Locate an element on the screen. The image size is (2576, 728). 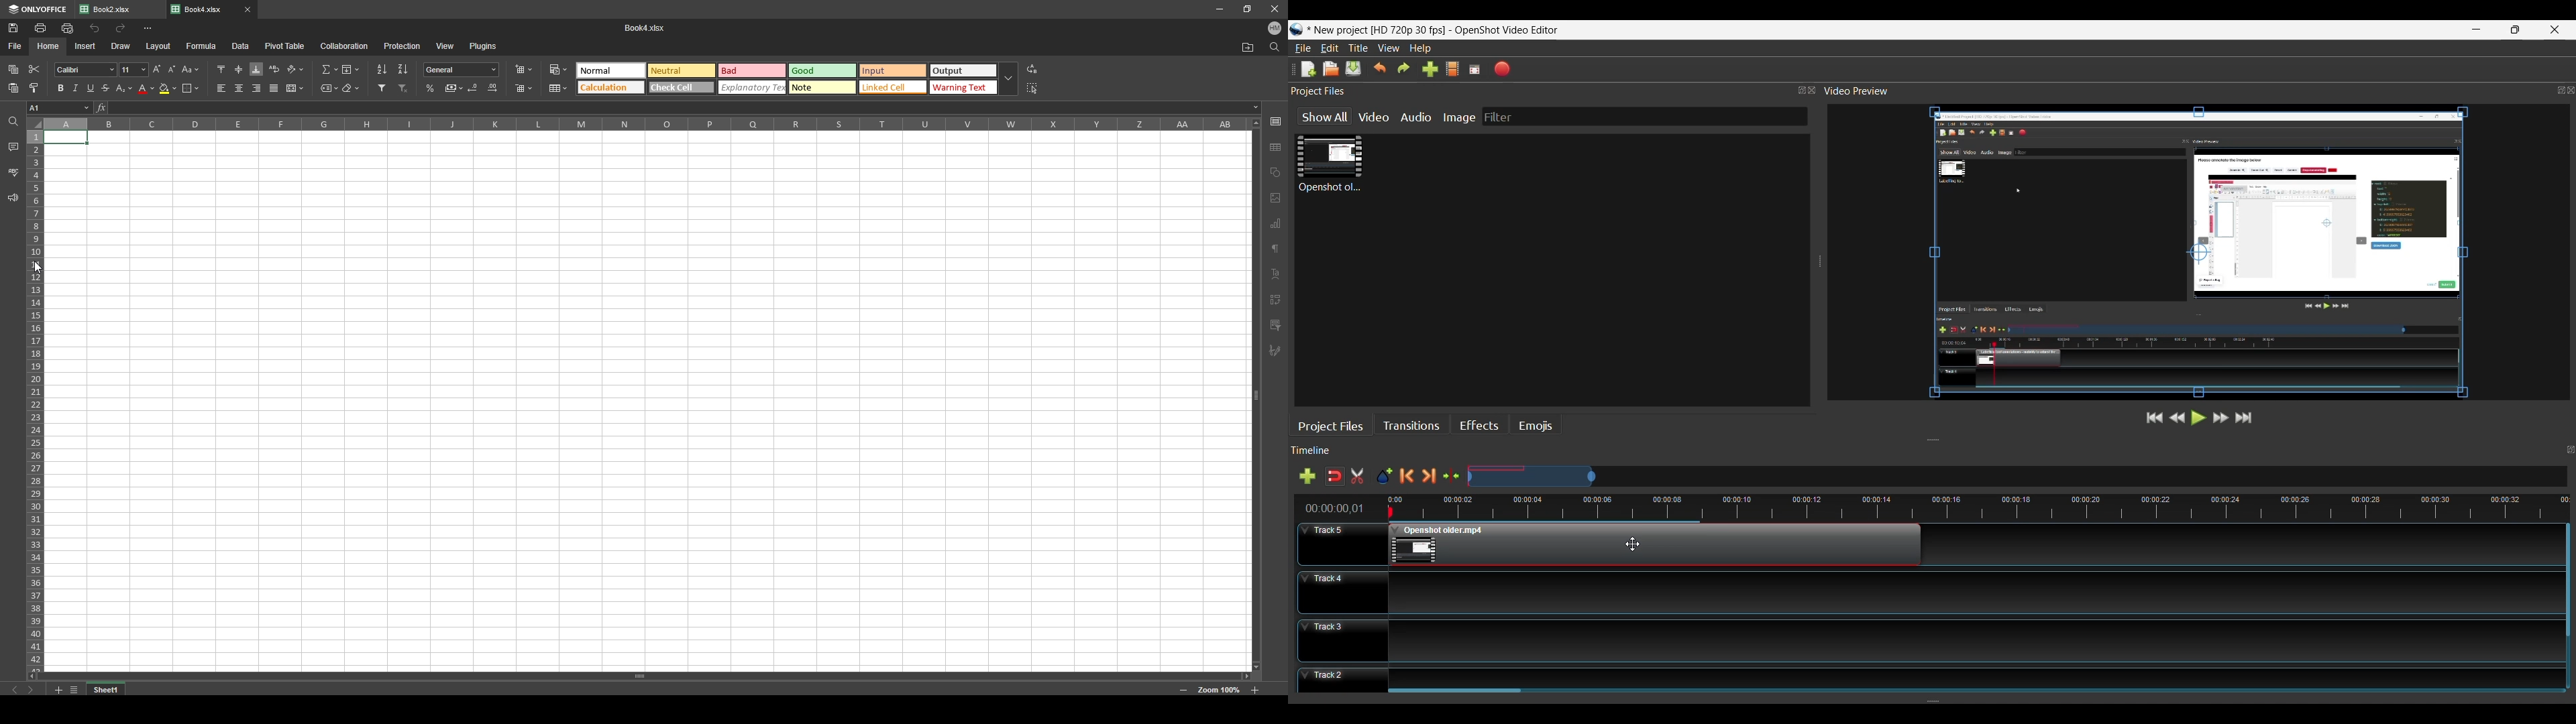
filter is located at coordinates (1275, 325).